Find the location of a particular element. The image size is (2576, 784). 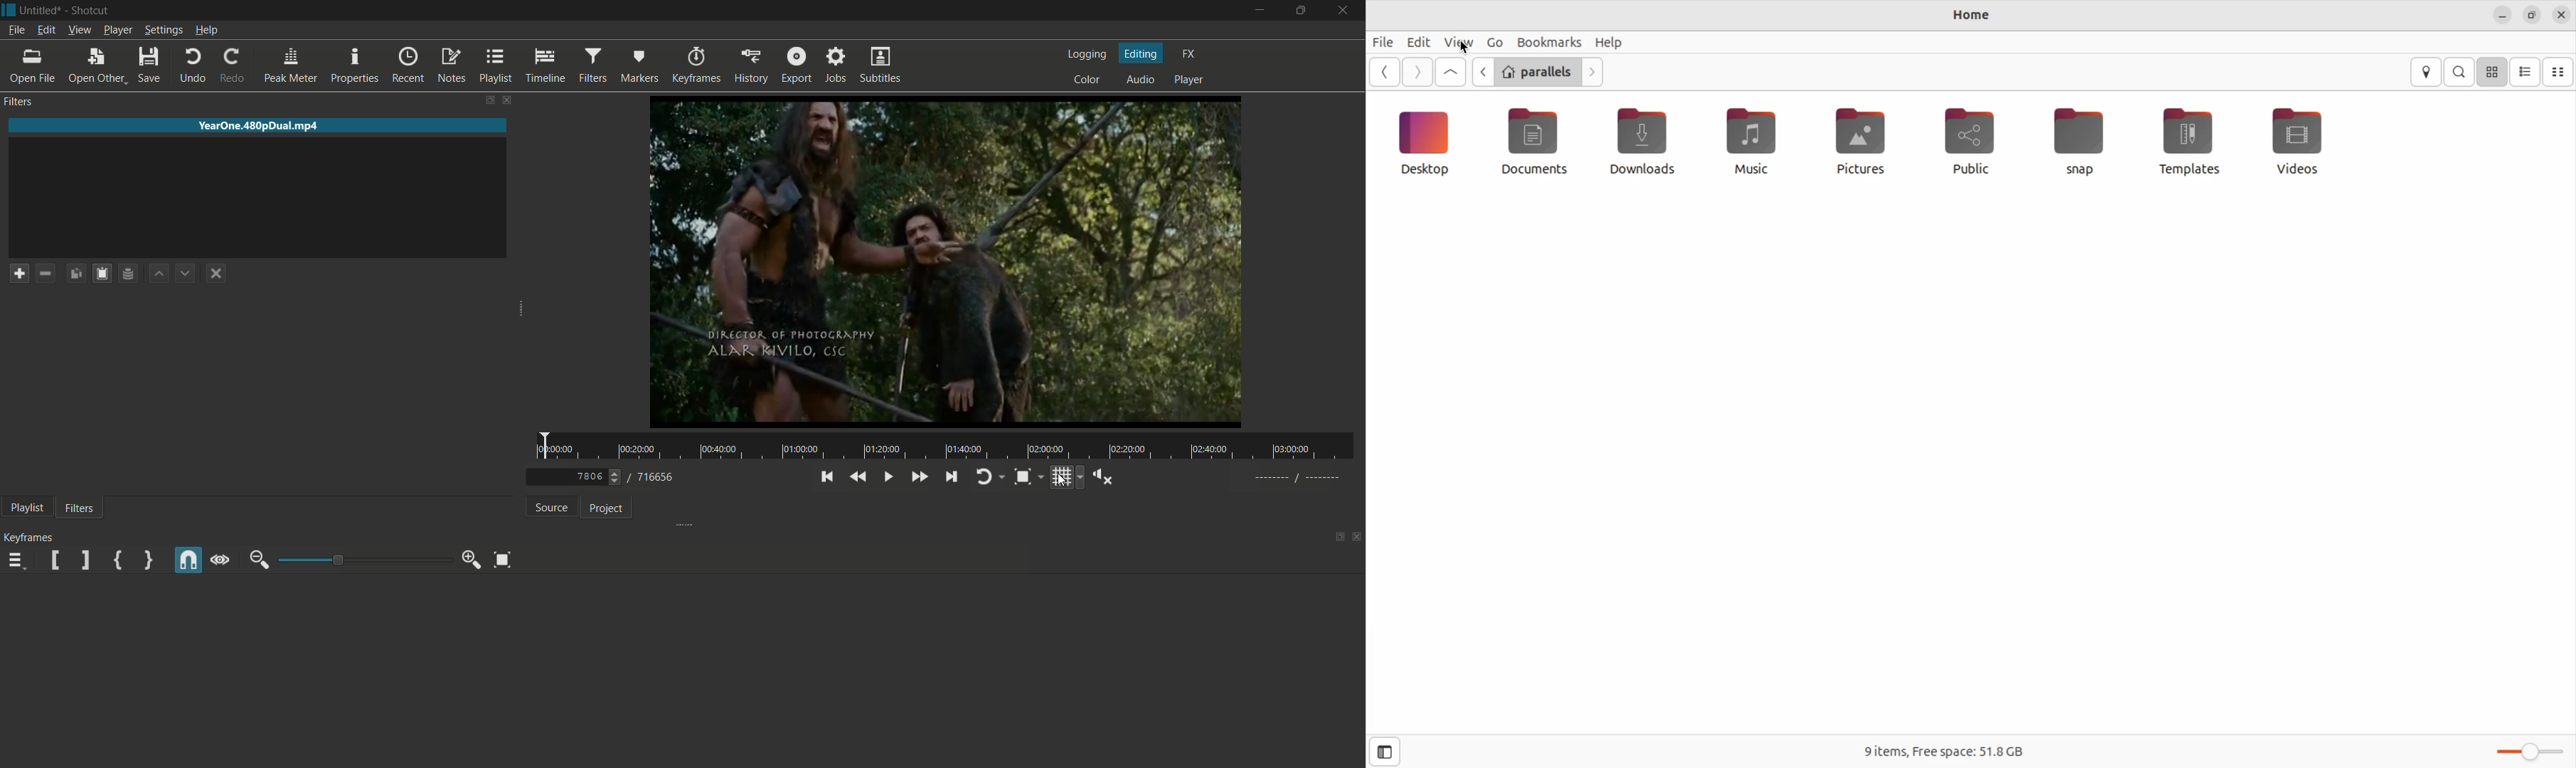

keyframes is located at coordinates (696, 65).